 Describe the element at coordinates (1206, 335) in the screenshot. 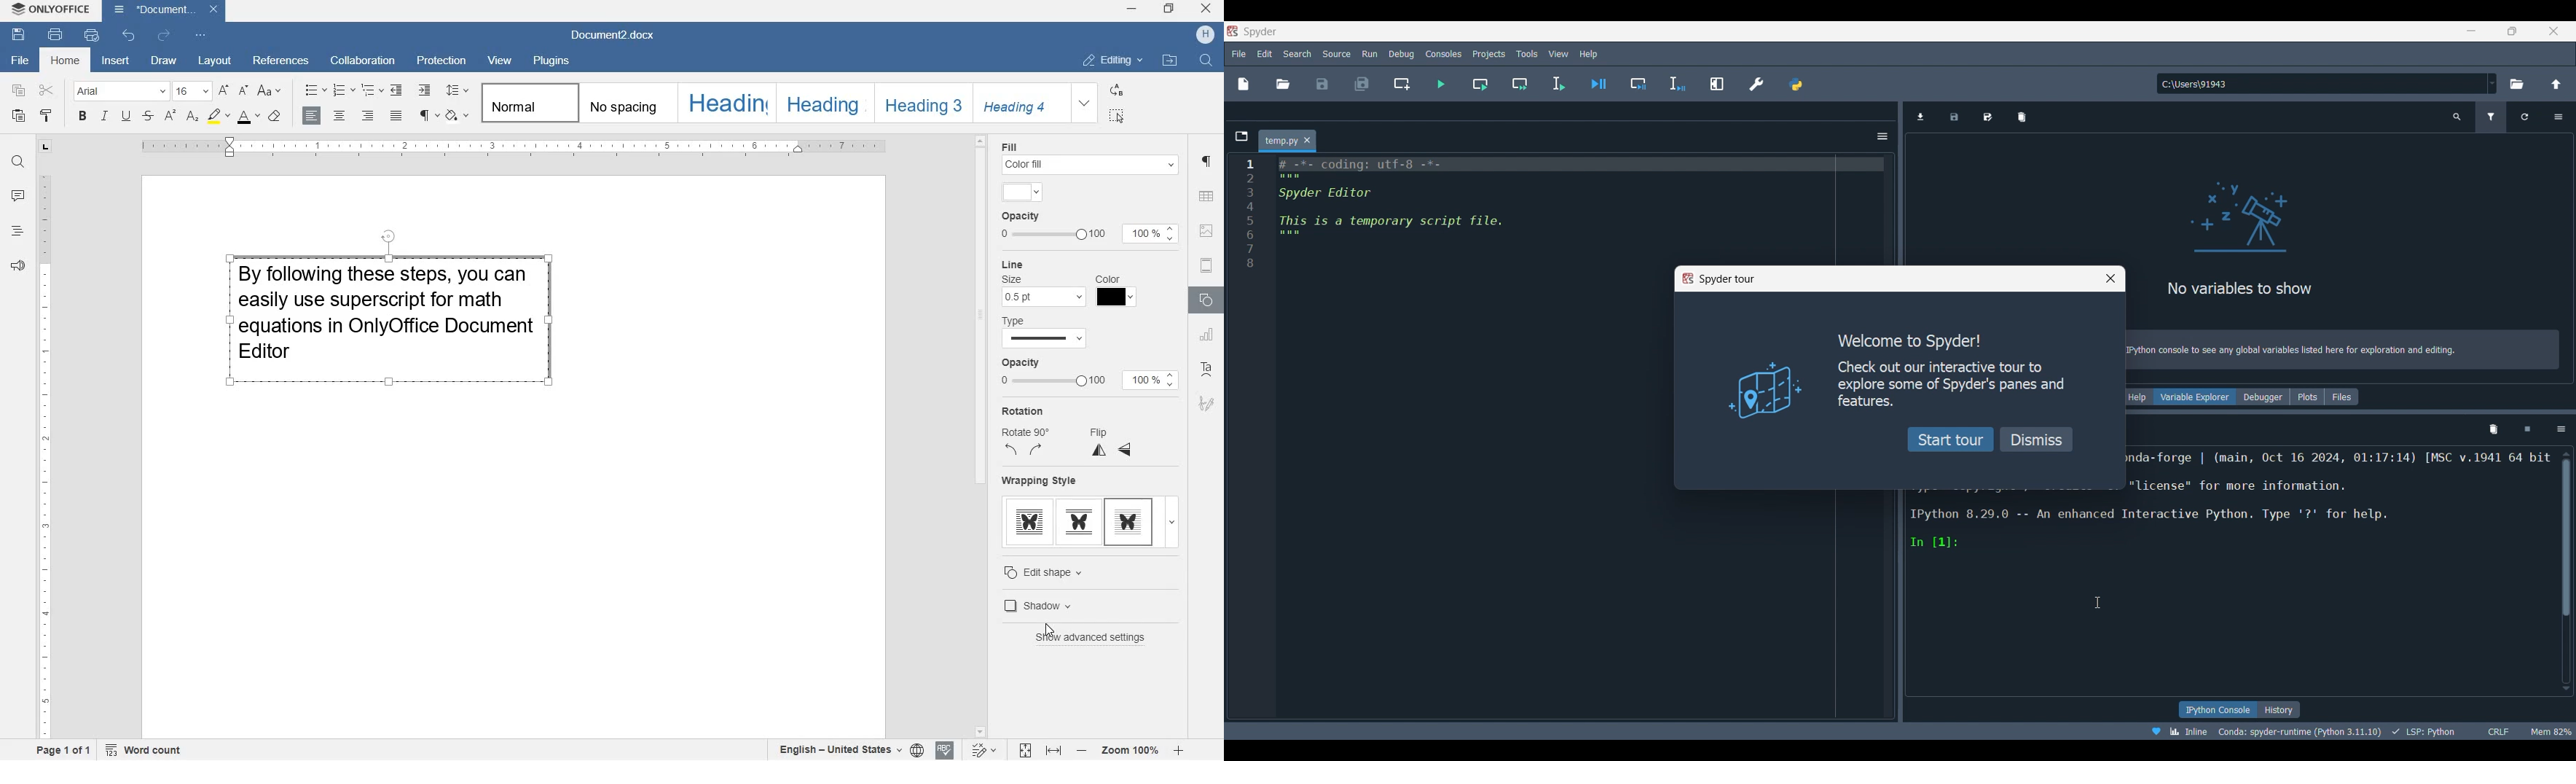

I see `chart` at that location.